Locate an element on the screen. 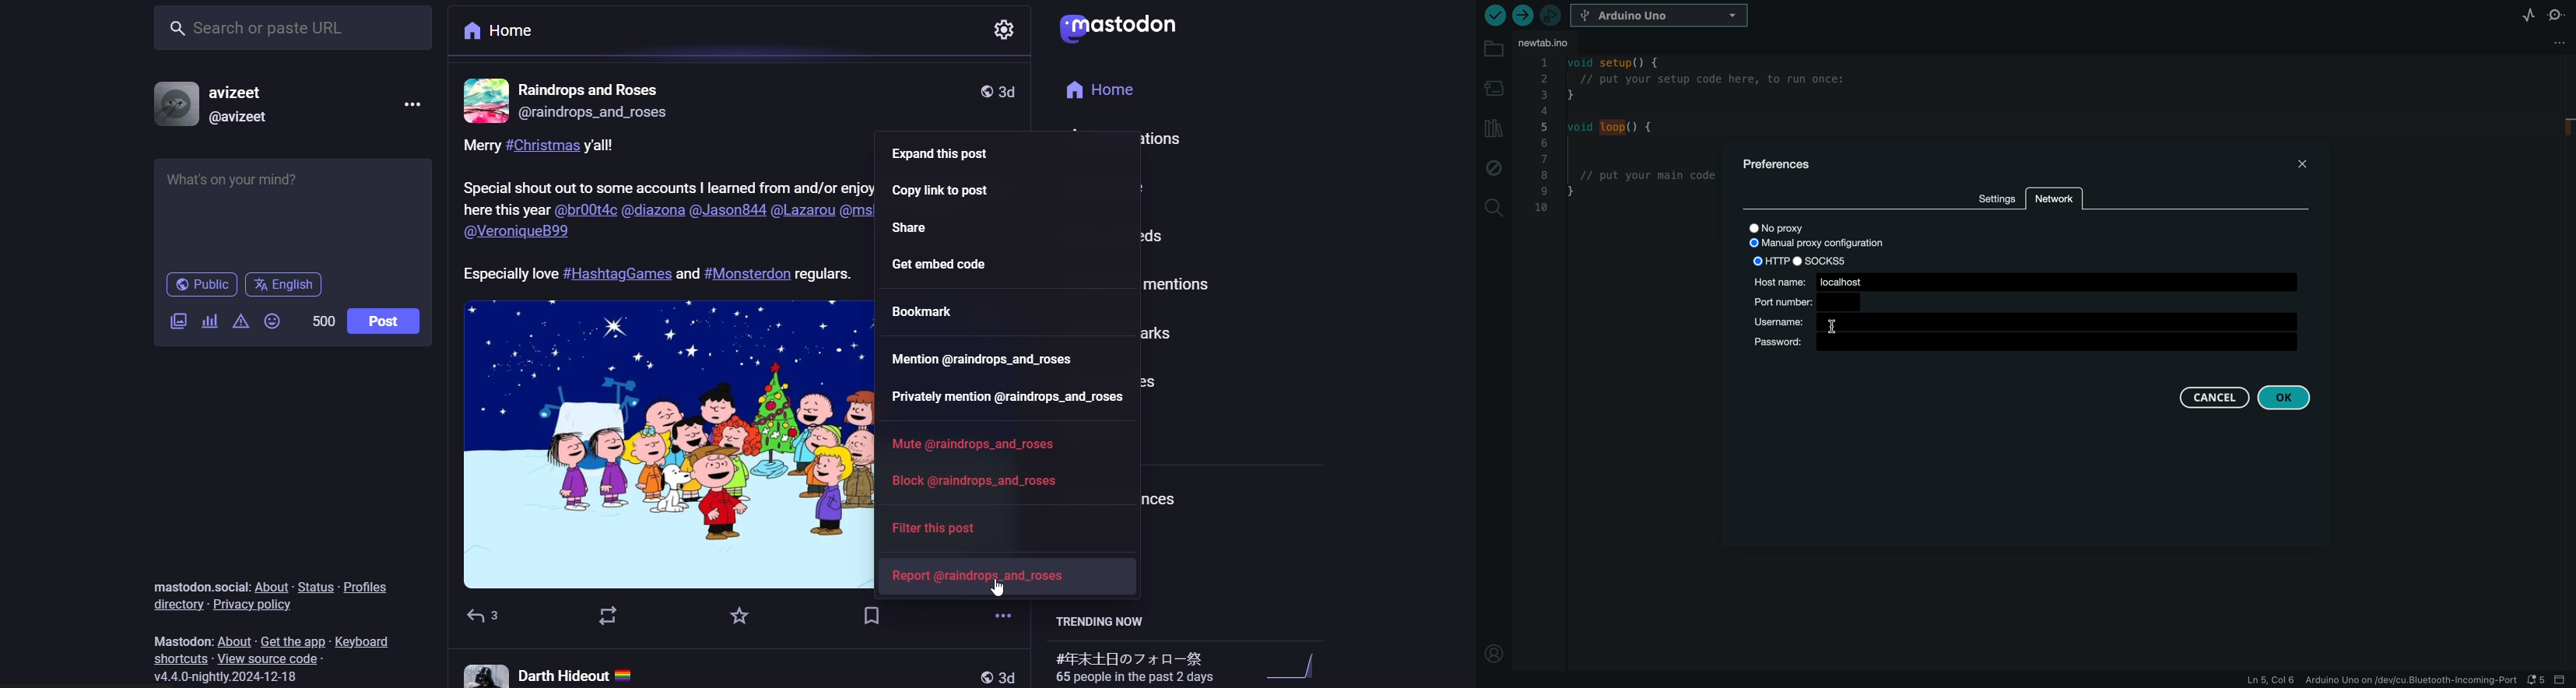 The height and width of the screenshot is (700, 2576). id is located at coordinates (240, 119).